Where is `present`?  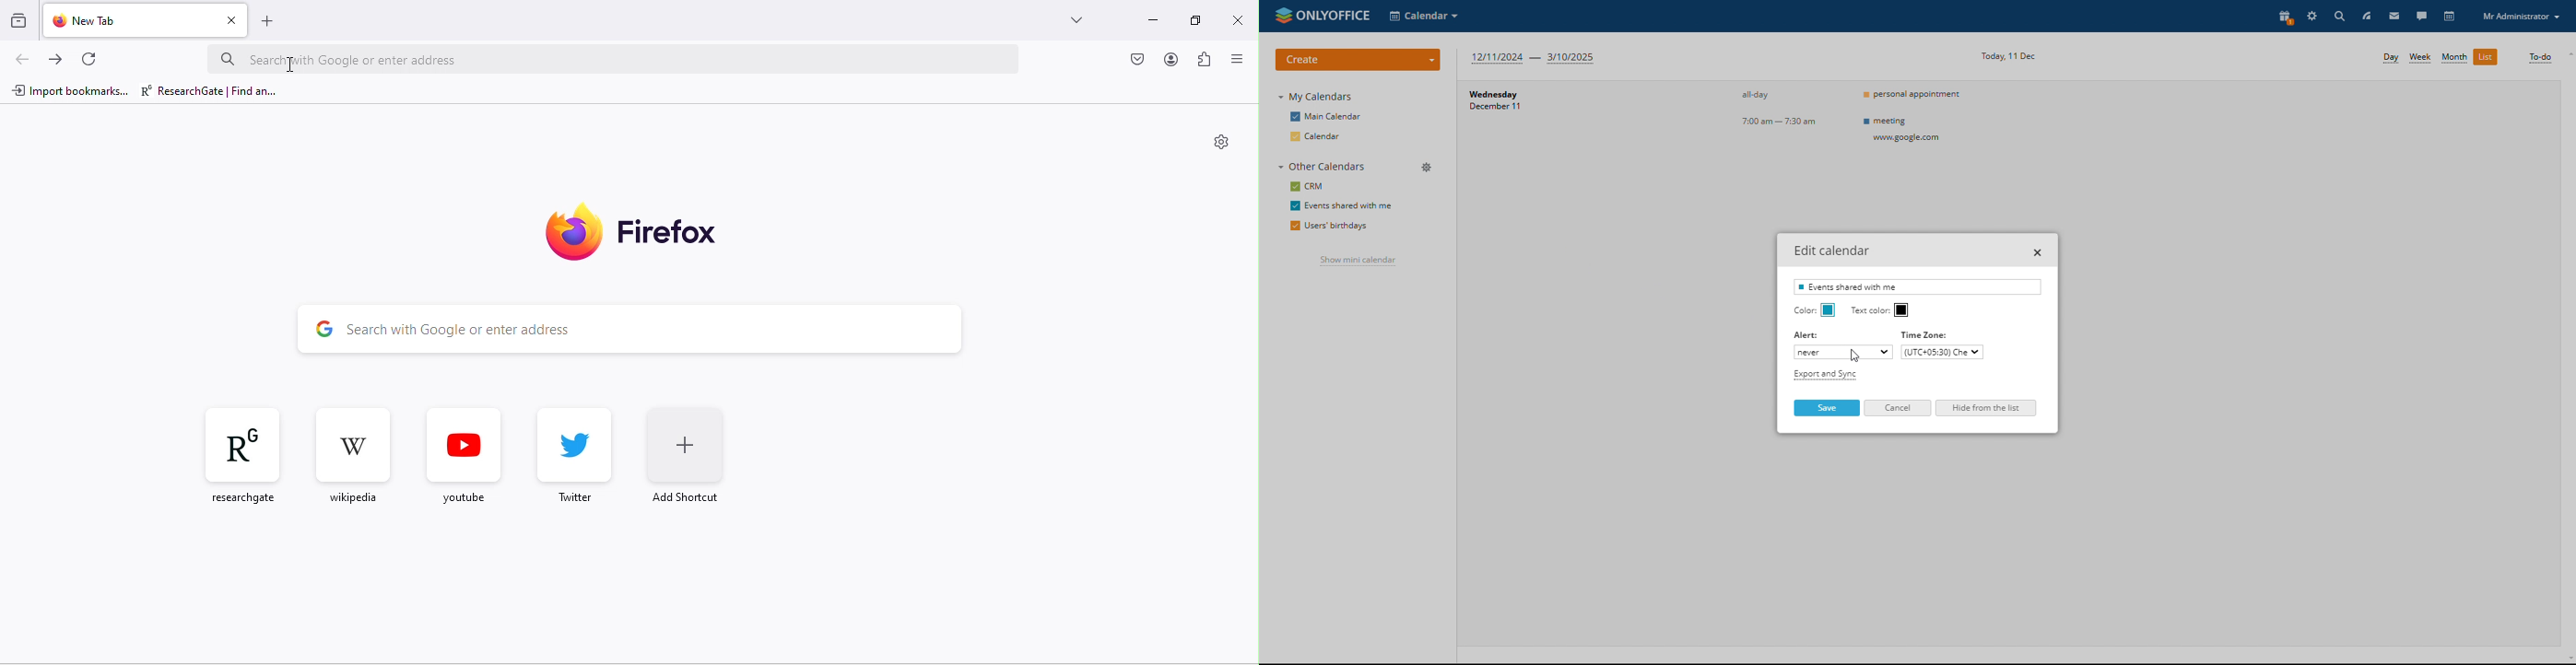
present is located at coordinates (2283, 15).